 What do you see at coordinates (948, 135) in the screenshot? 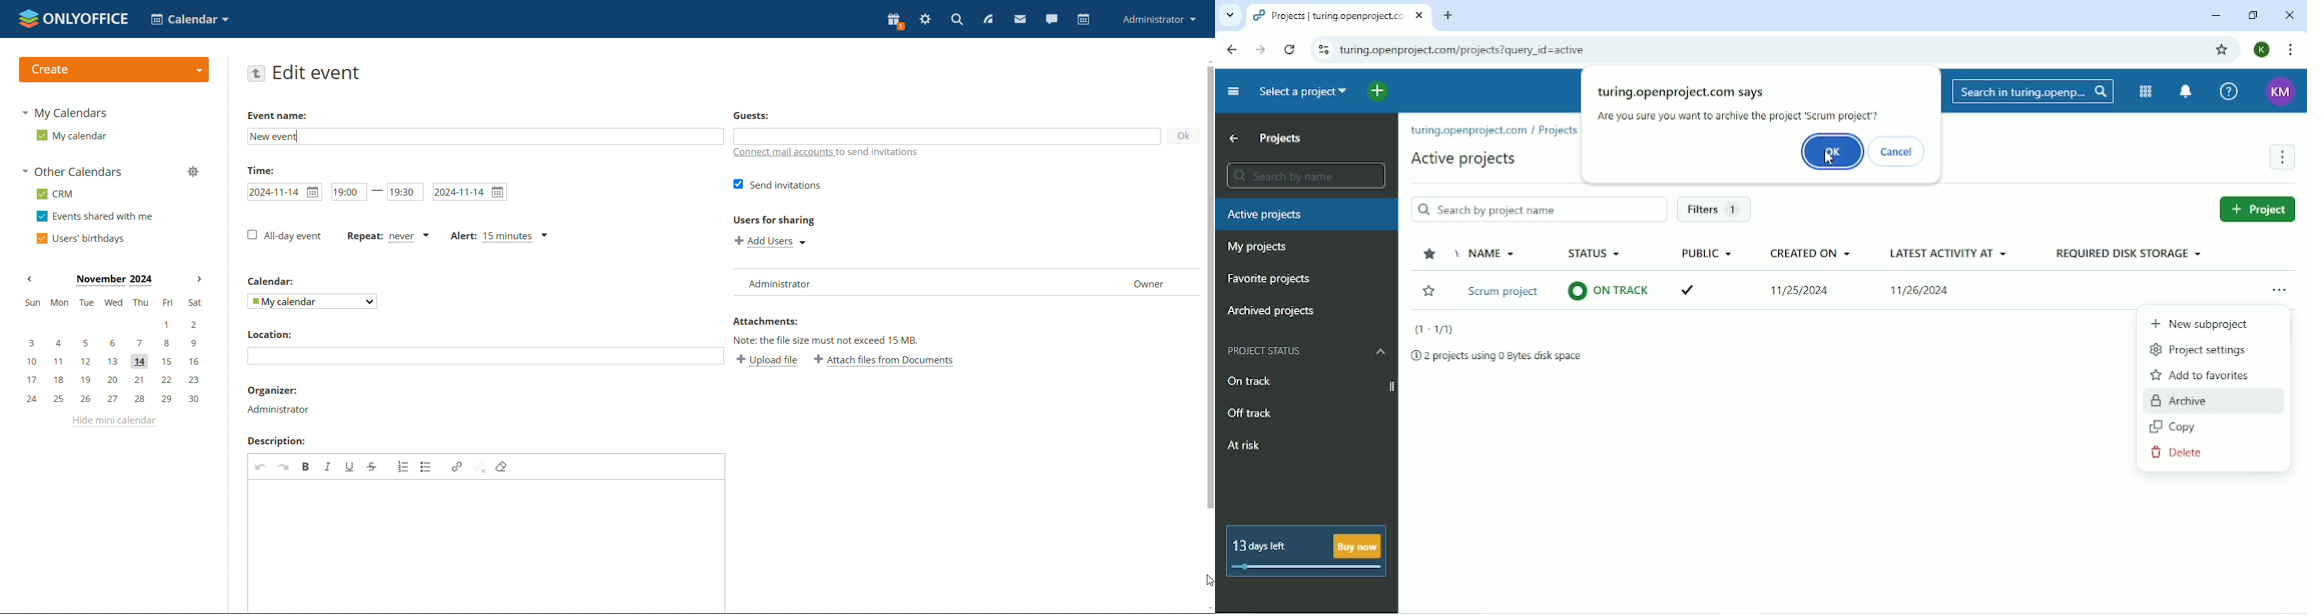
I see `add guests` at bounding box center [948, 135].